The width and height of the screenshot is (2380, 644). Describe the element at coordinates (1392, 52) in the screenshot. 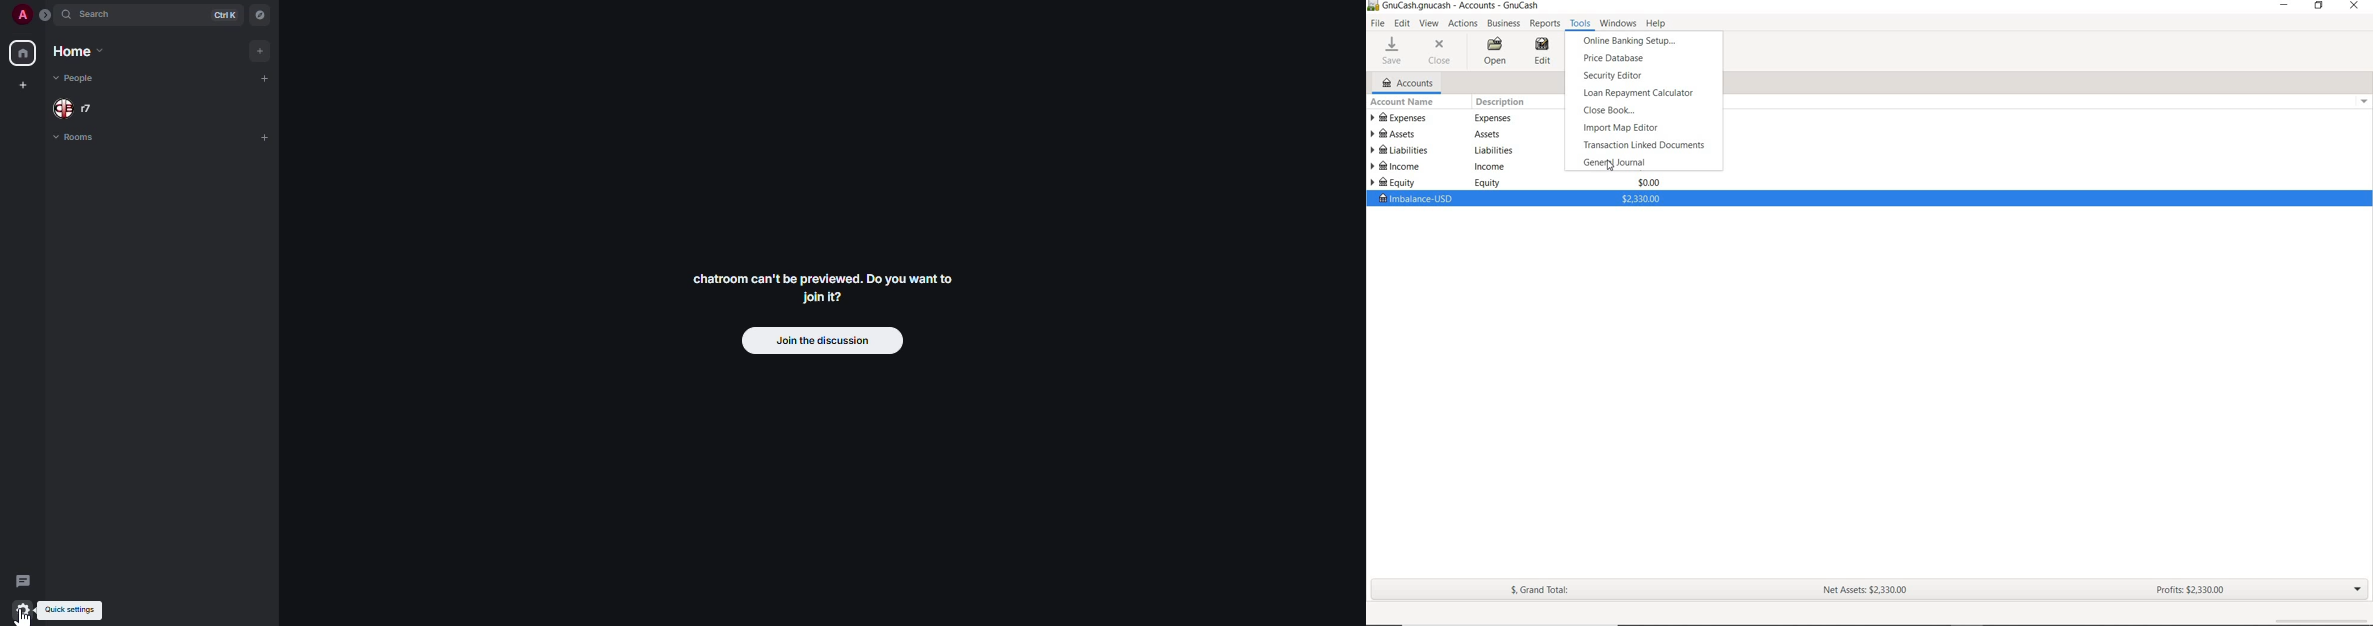

I see `SAVE` at that location.